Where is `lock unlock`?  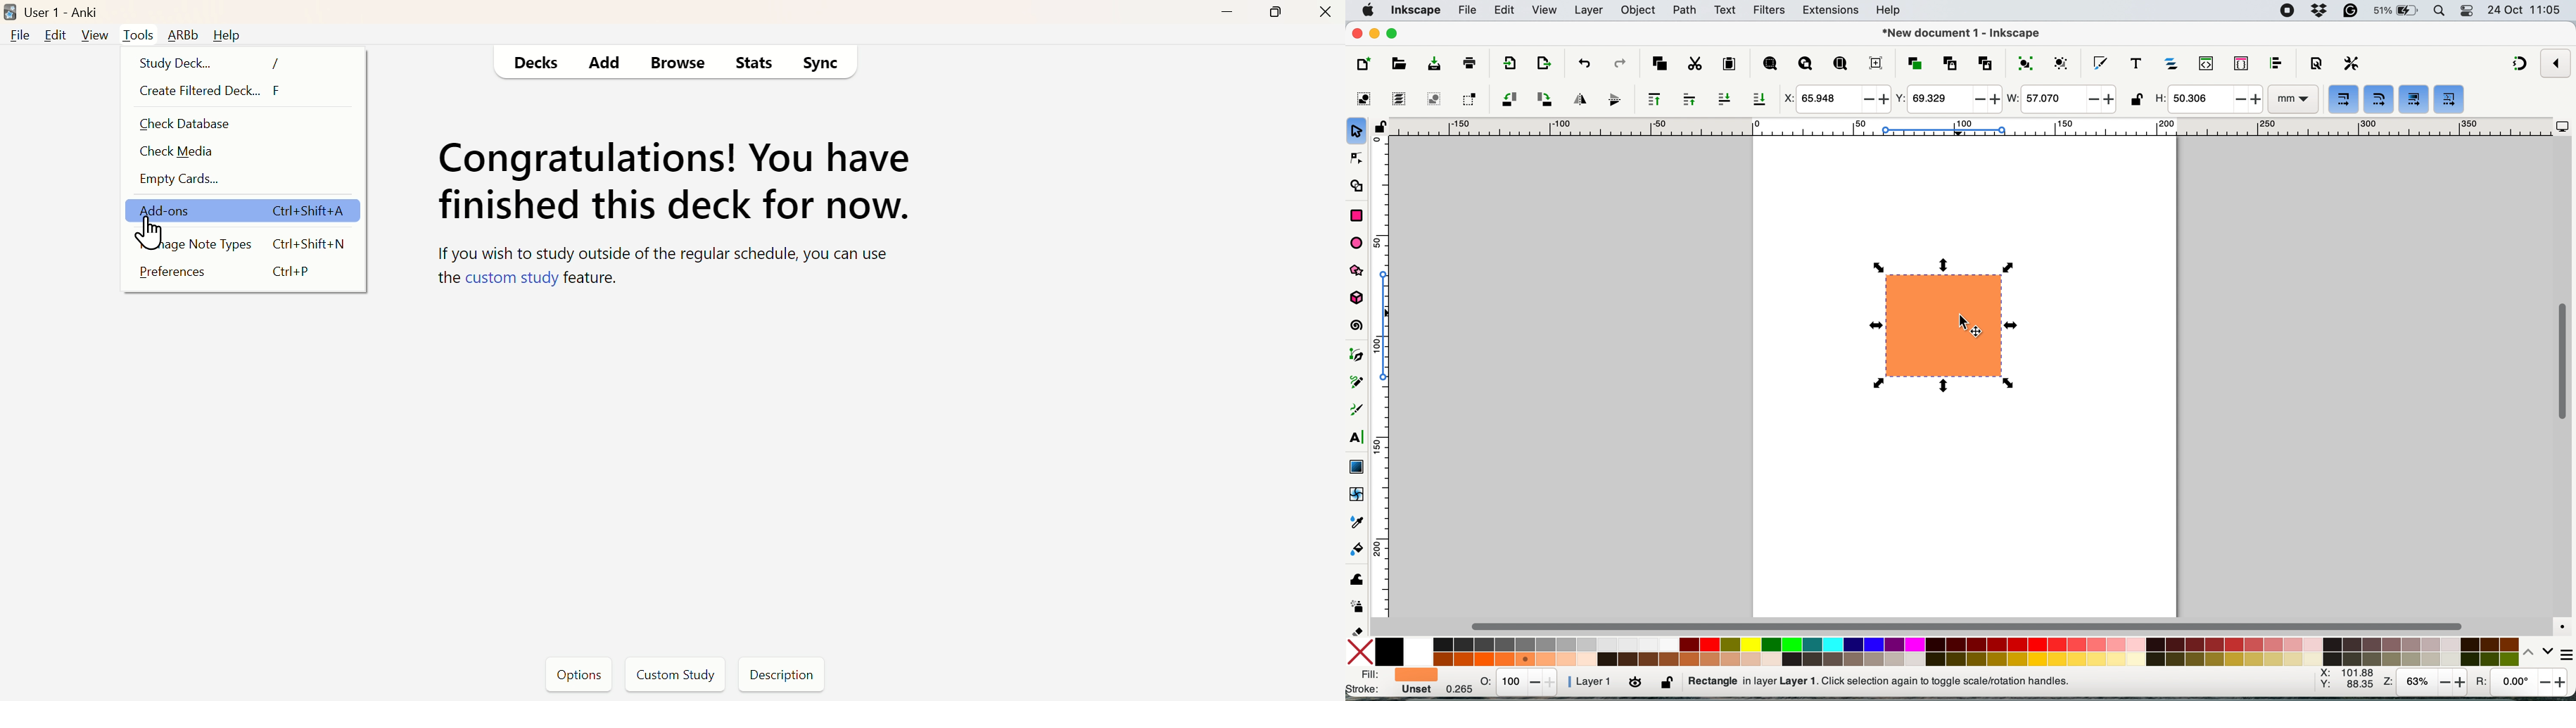 lock unlock is located at coordinates (2136, 100).